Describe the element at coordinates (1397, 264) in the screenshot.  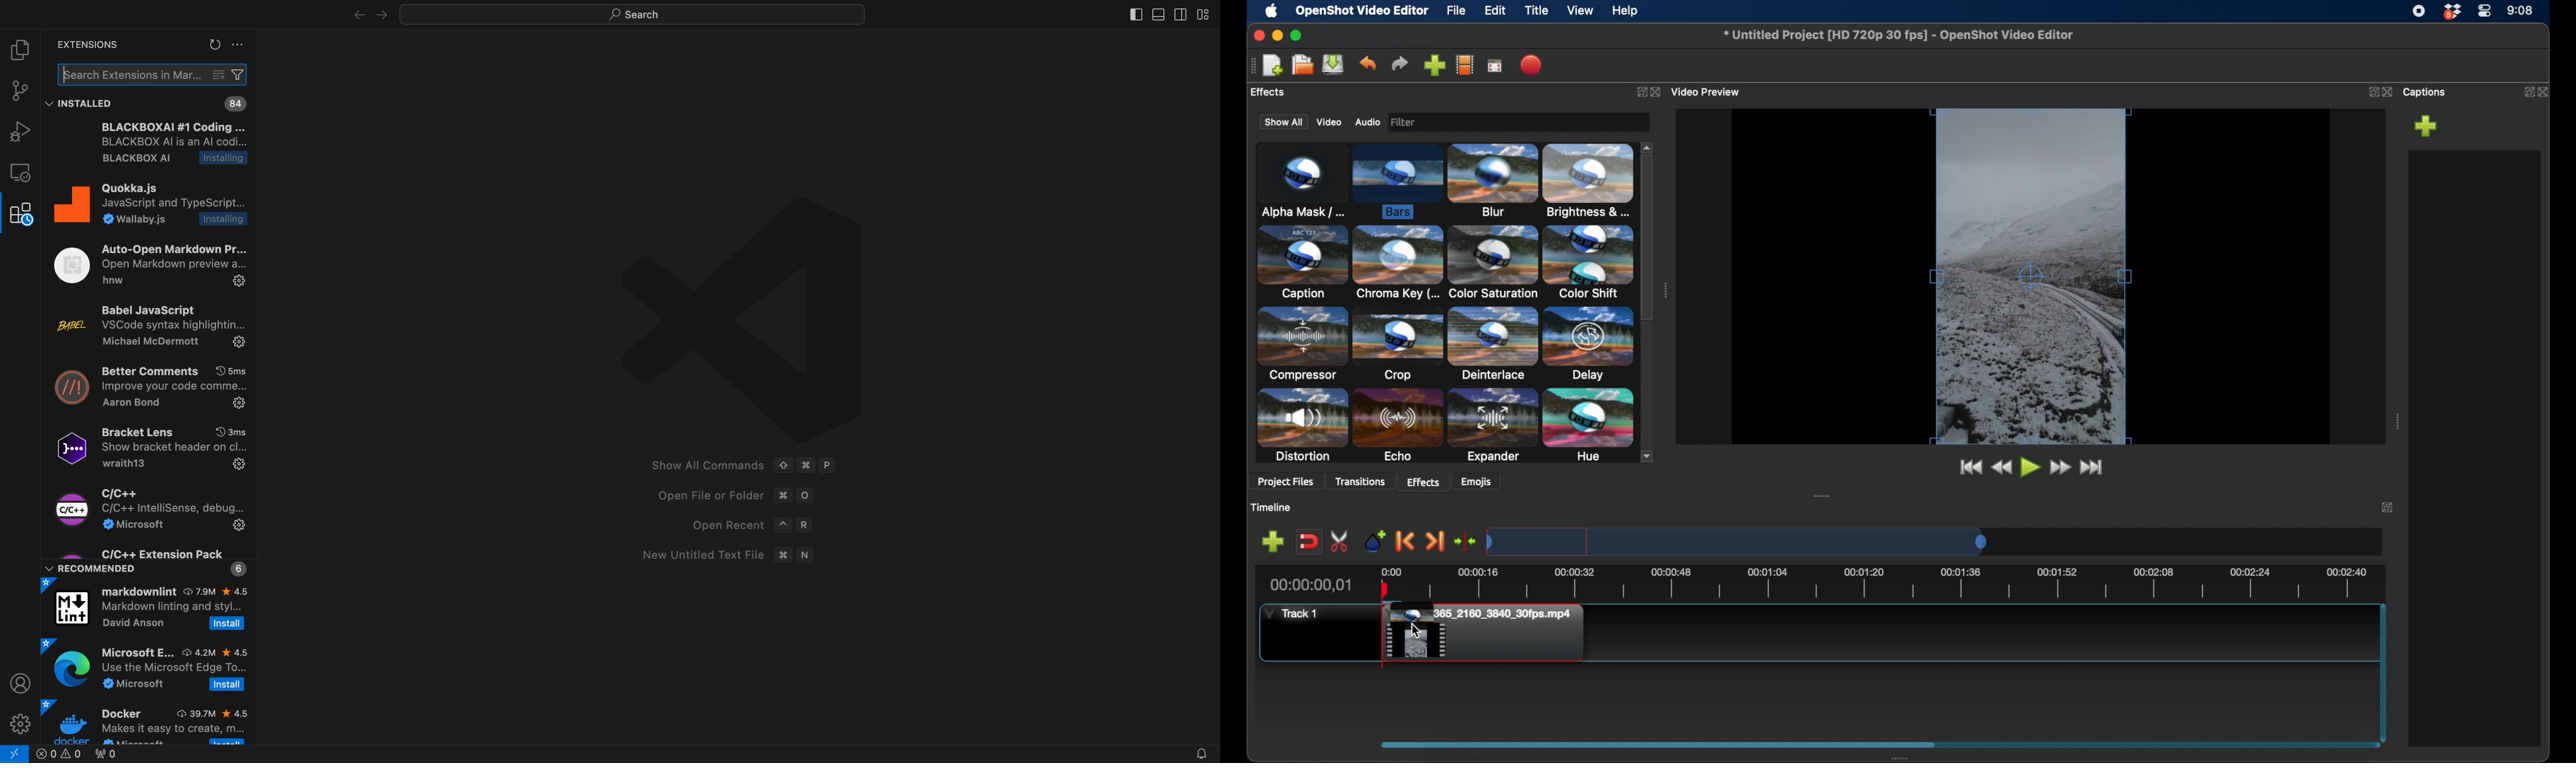
I see `chroma key` at that location.